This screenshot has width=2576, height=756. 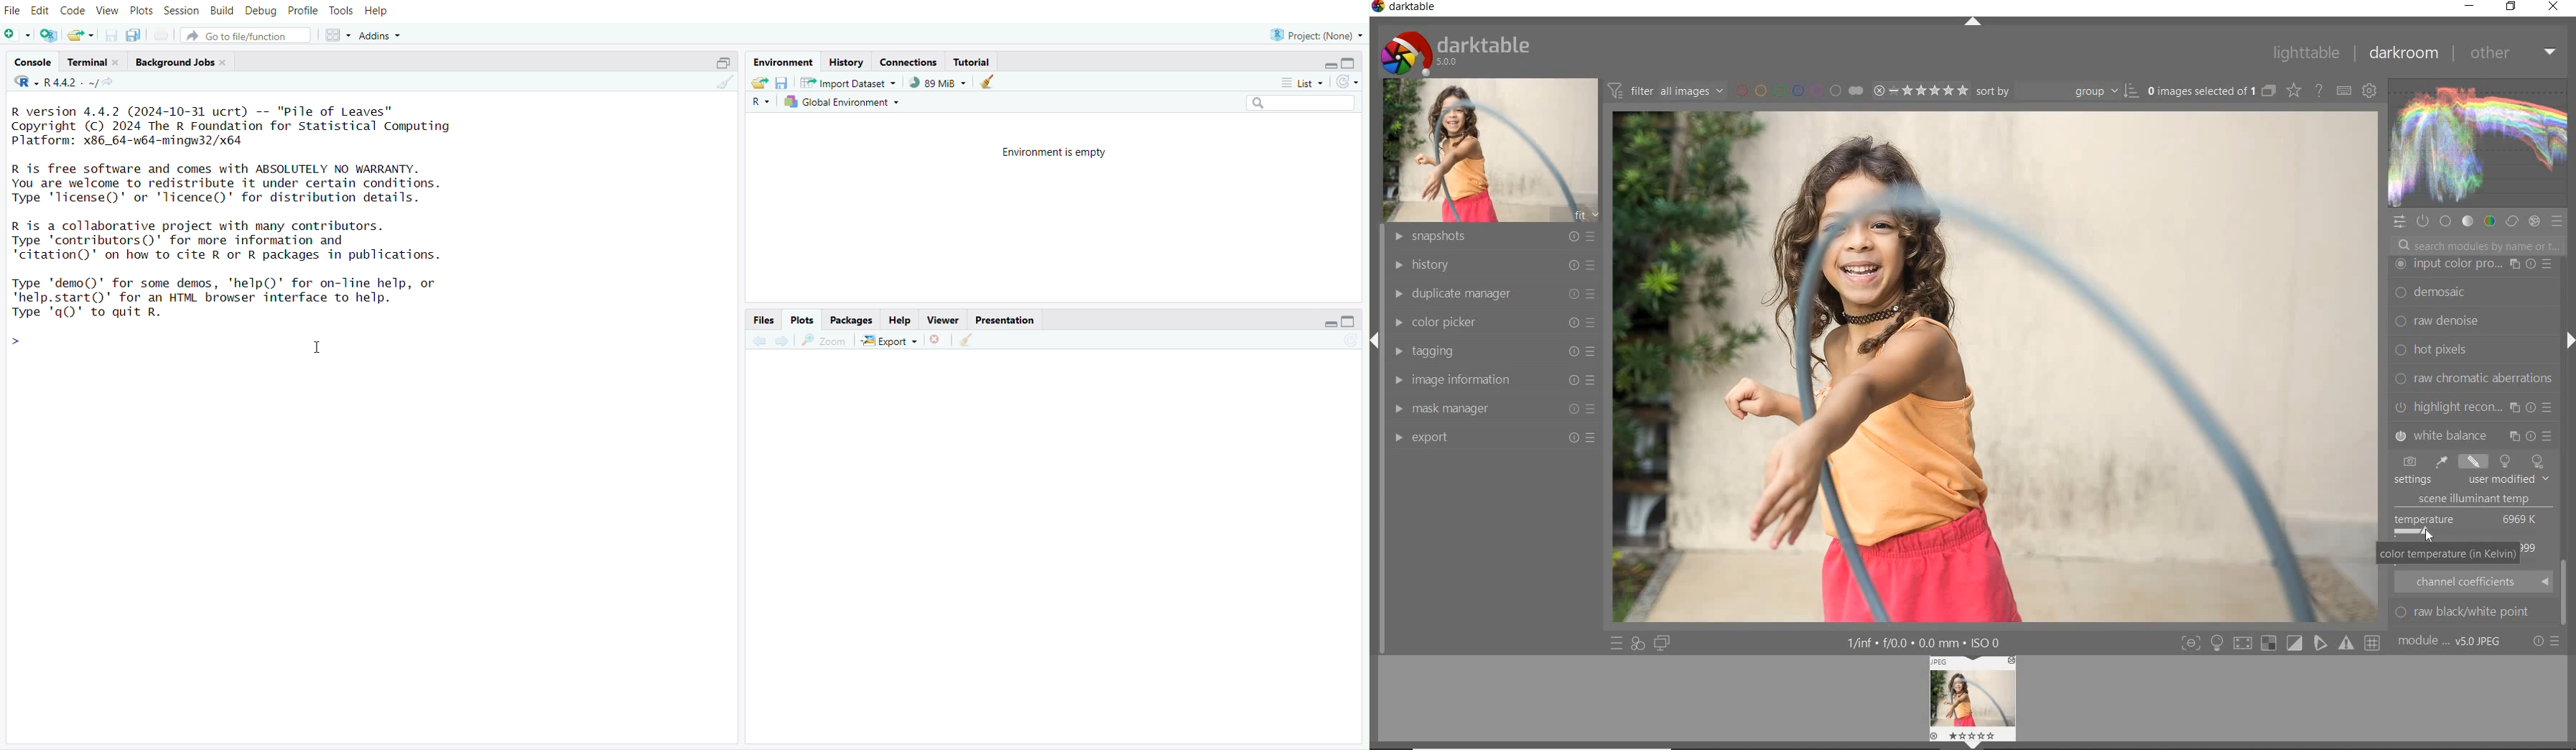 I want to click on Maximize, so click(x=722, y=61).